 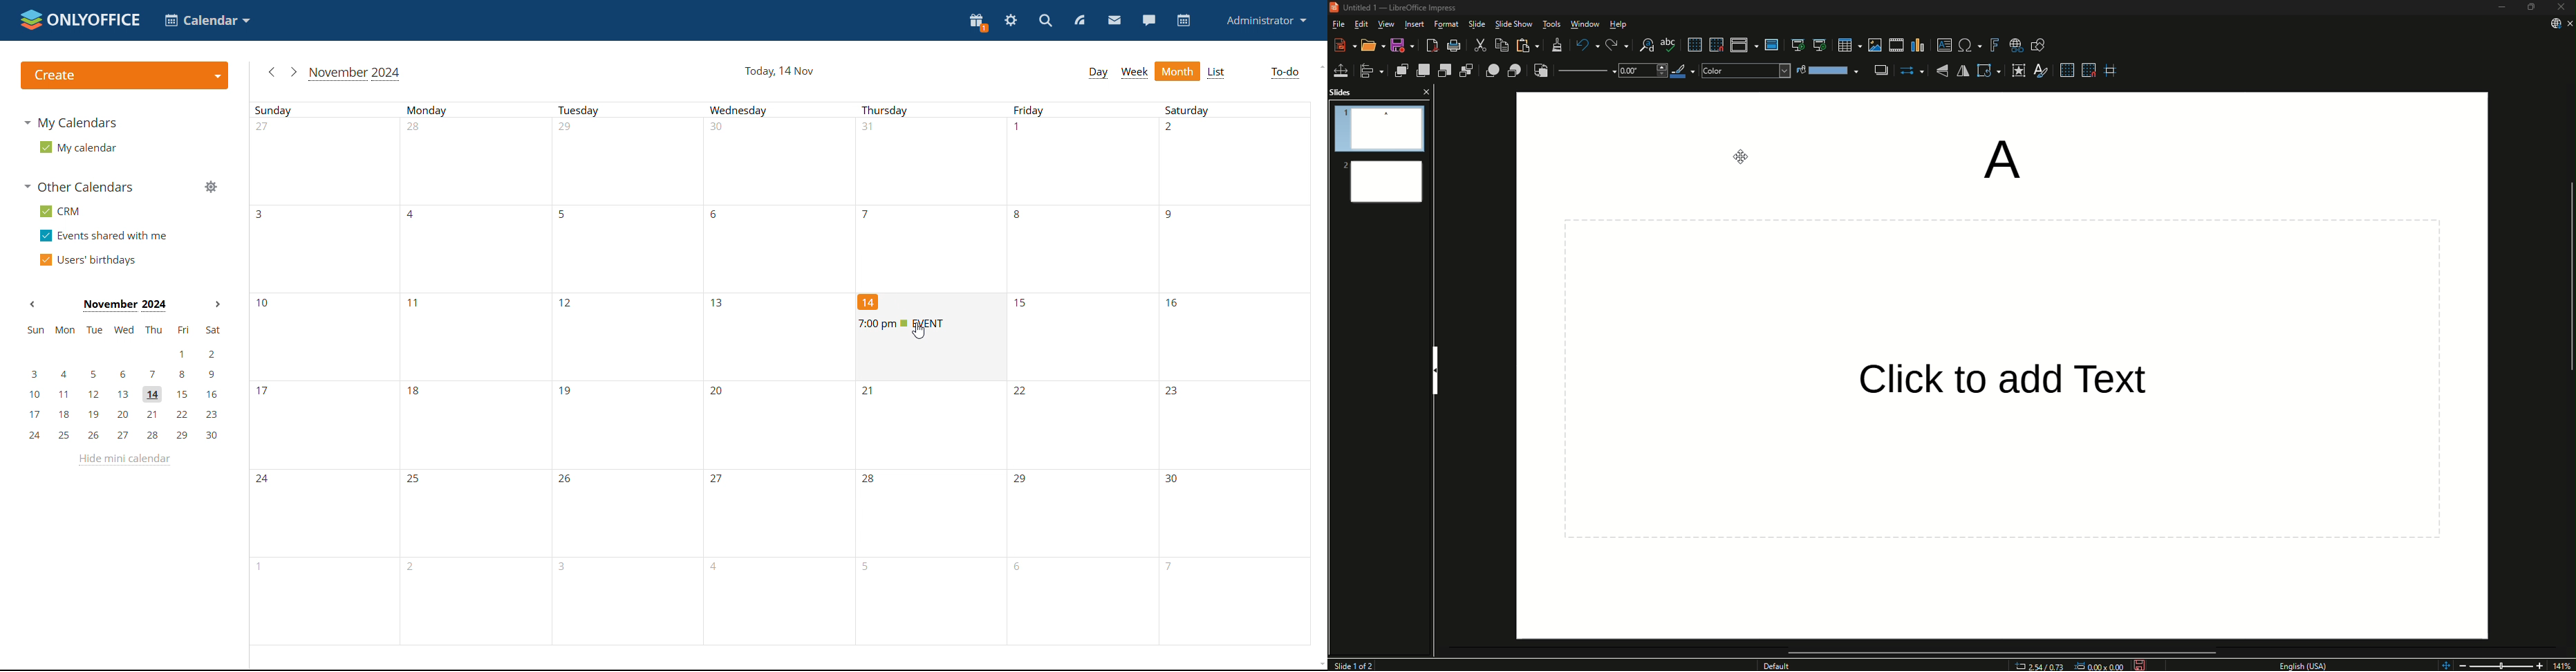 What do you see at coordinates (77, 147) in the screenshot?
I see `my calendar` at bounding box center [77, 147].